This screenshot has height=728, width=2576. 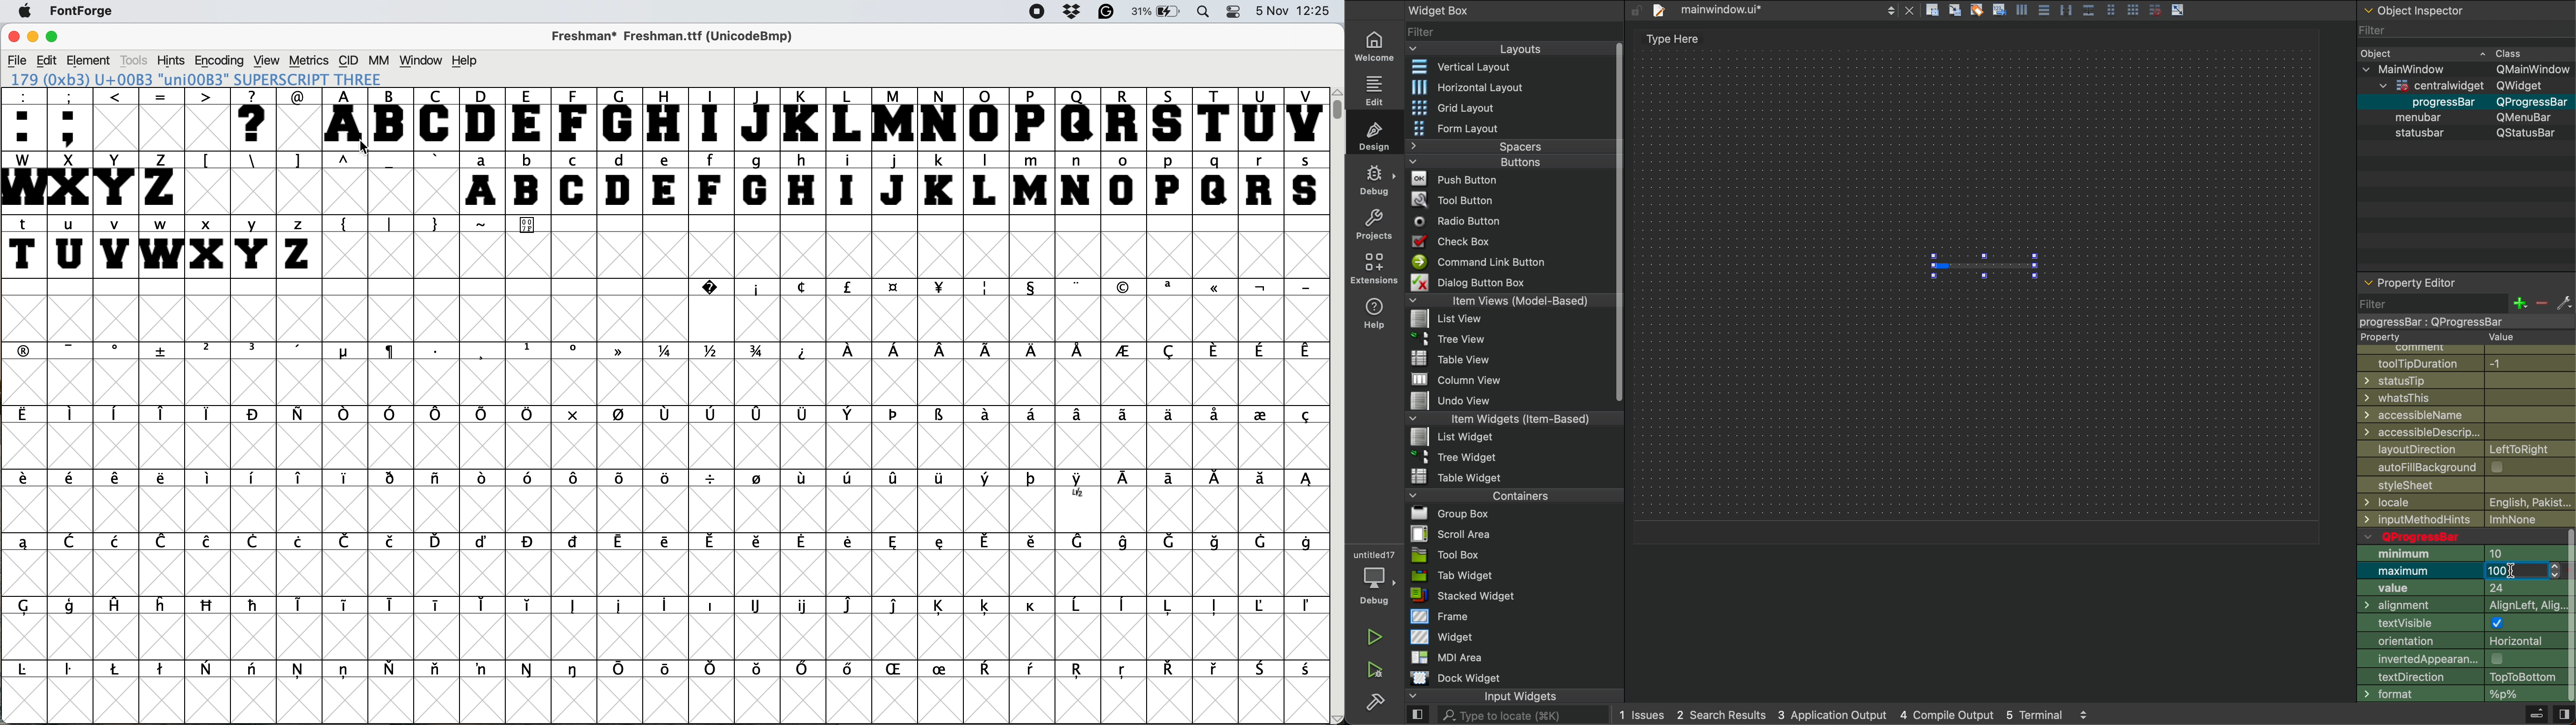 I want to click on d, so click(x=621, y=182).